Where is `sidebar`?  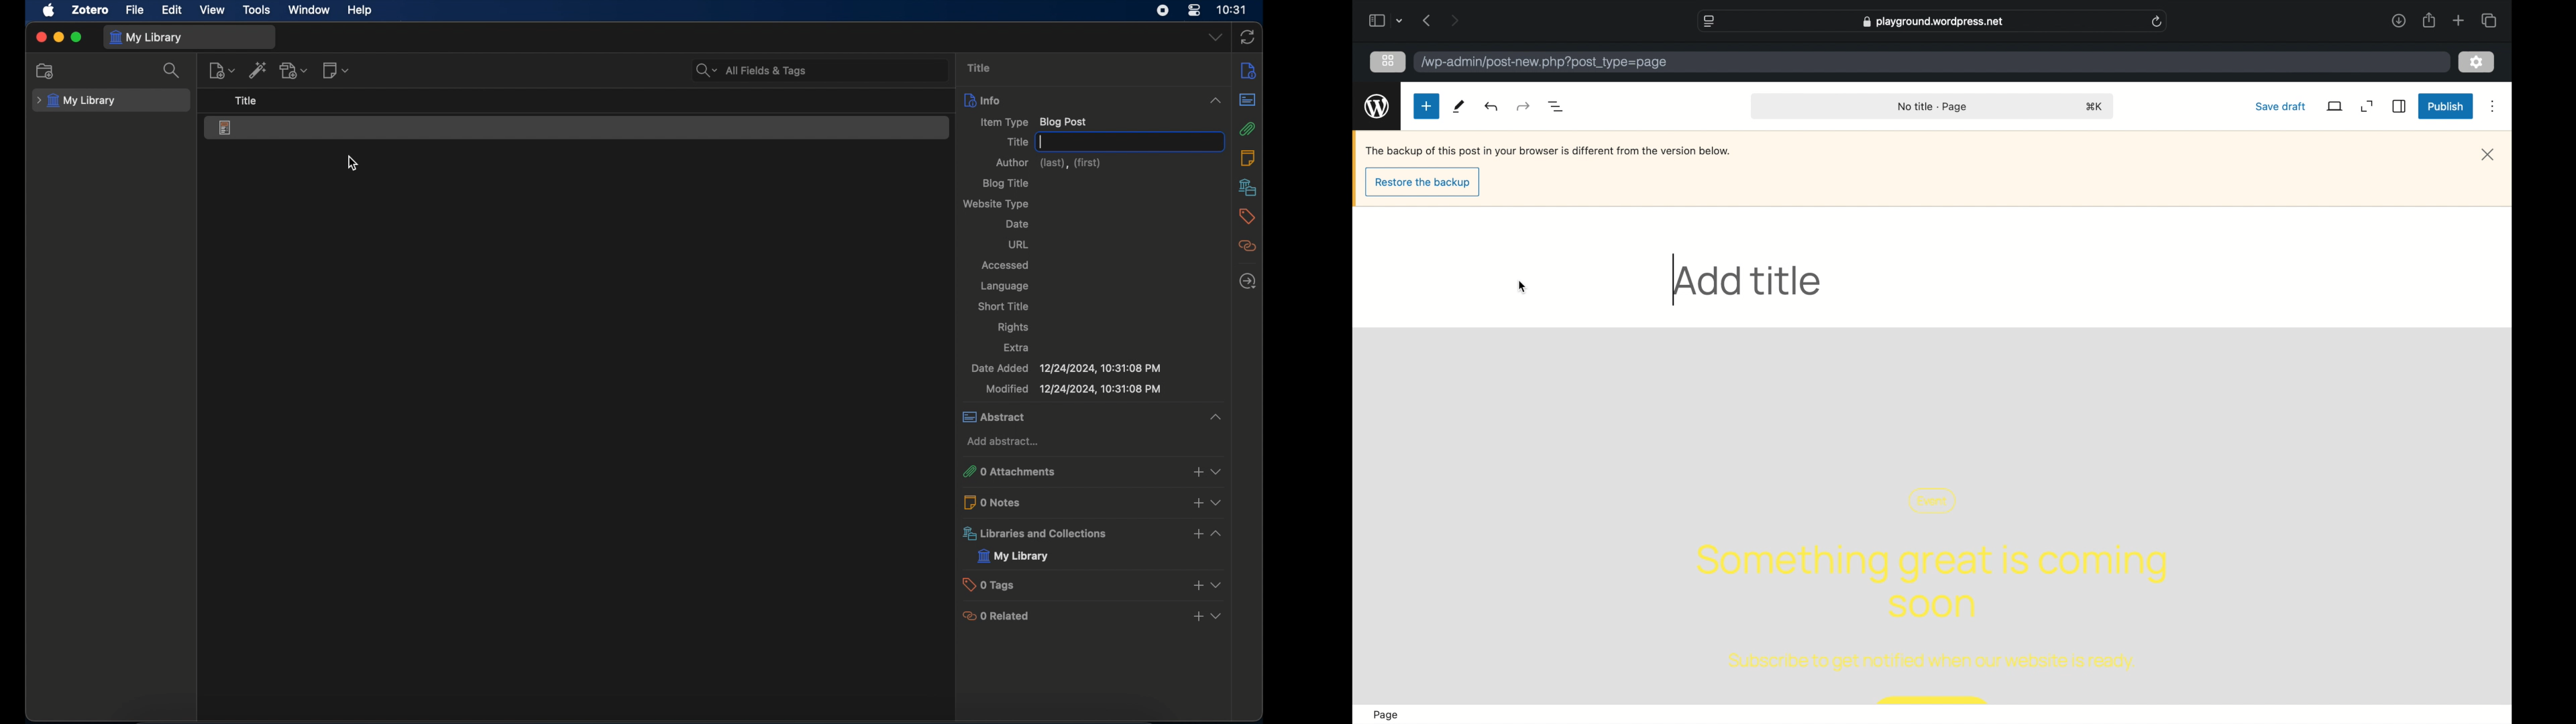
sidebar is located at coordinates (1376, 20).